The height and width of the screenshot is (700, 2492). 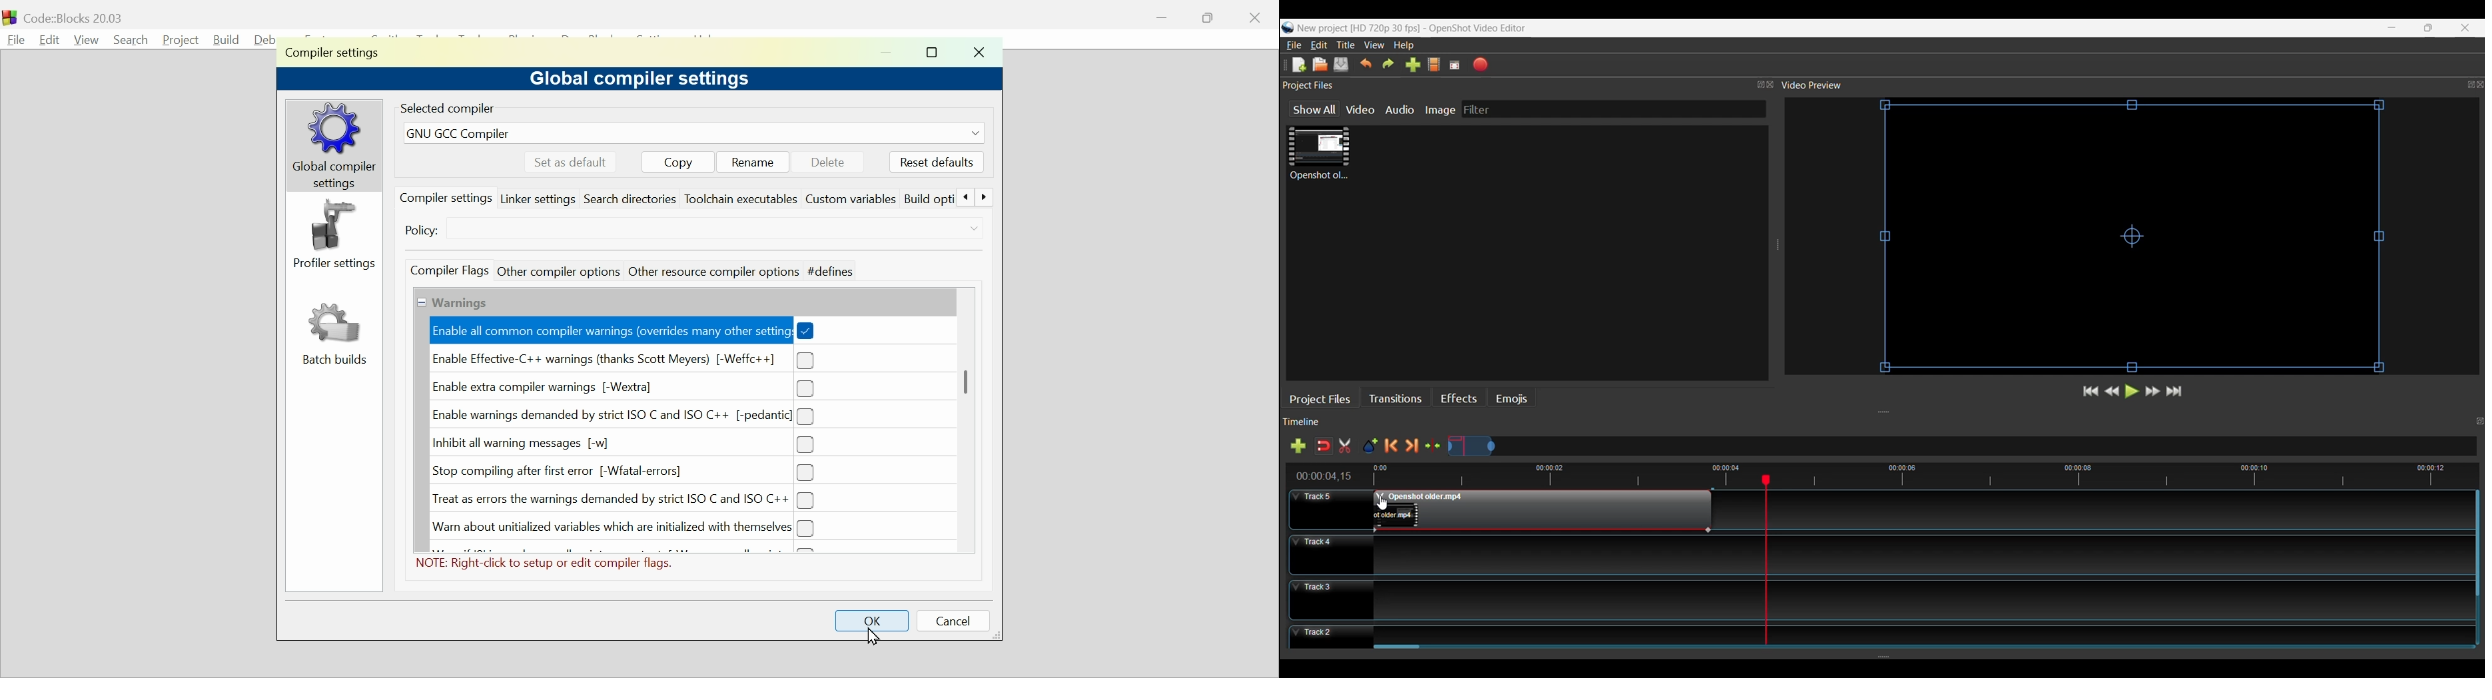 I want to click on Track Panel, so click(x=1917, y=554).